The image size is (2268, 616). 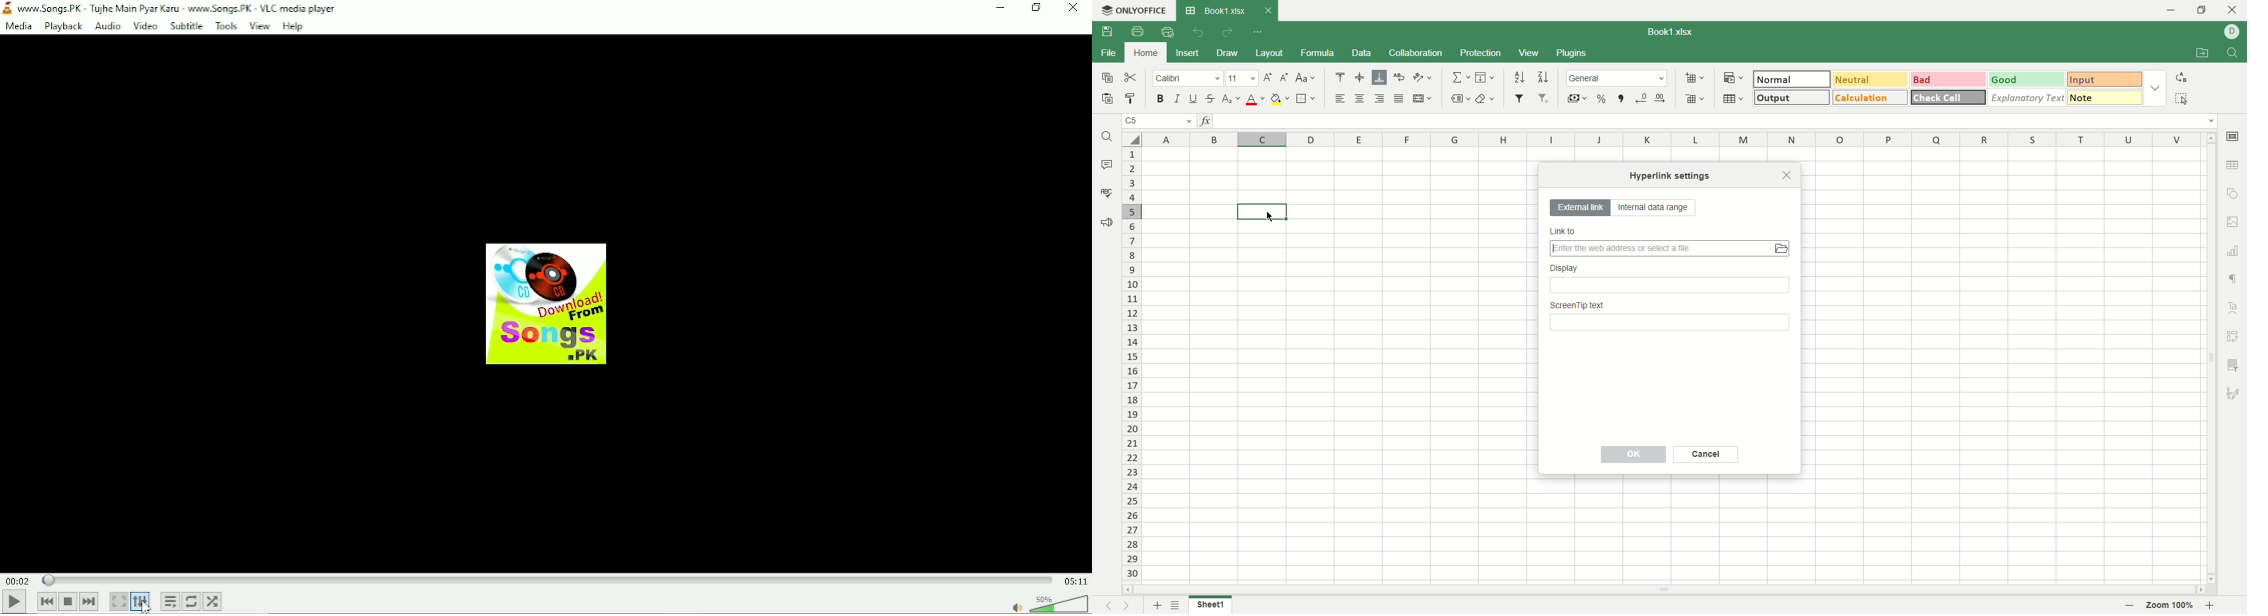 I want to click on Elapsed time, so click(x=19, y=580).